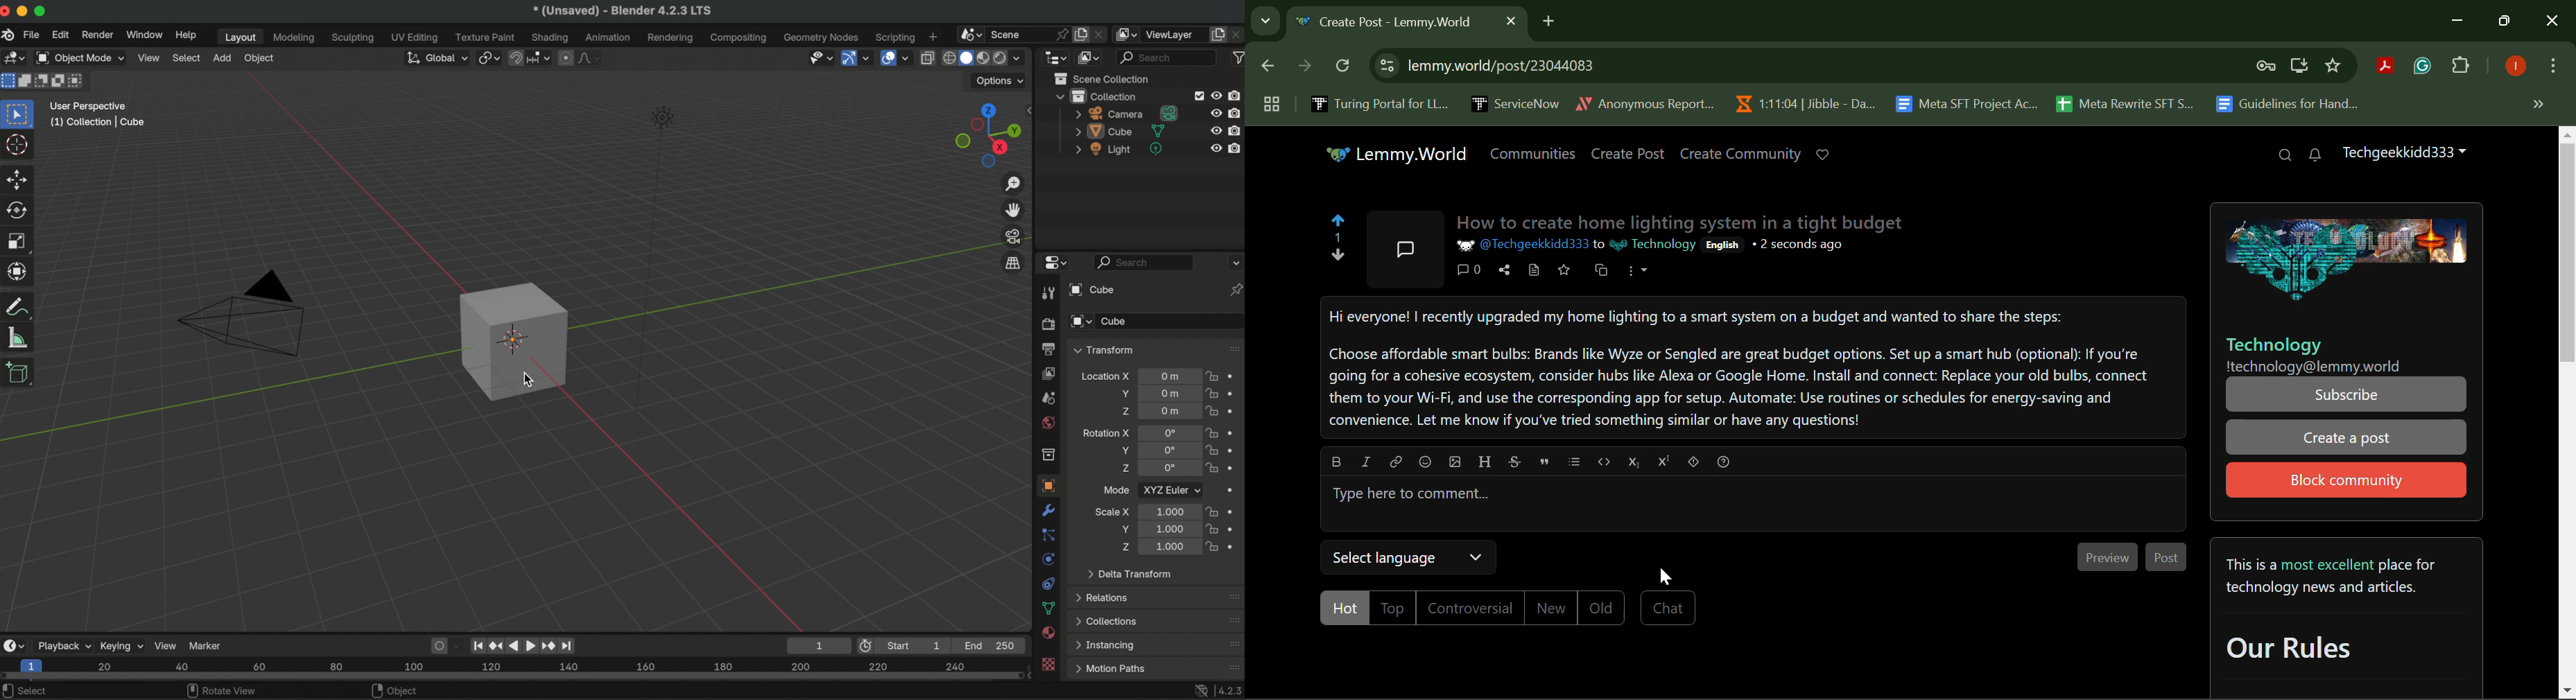 This screenshot has width=2576, height=700. What do you see at coordinates (1235, 411) in the screenshot?
I see `animate property` at bounding box center [1235, 411].